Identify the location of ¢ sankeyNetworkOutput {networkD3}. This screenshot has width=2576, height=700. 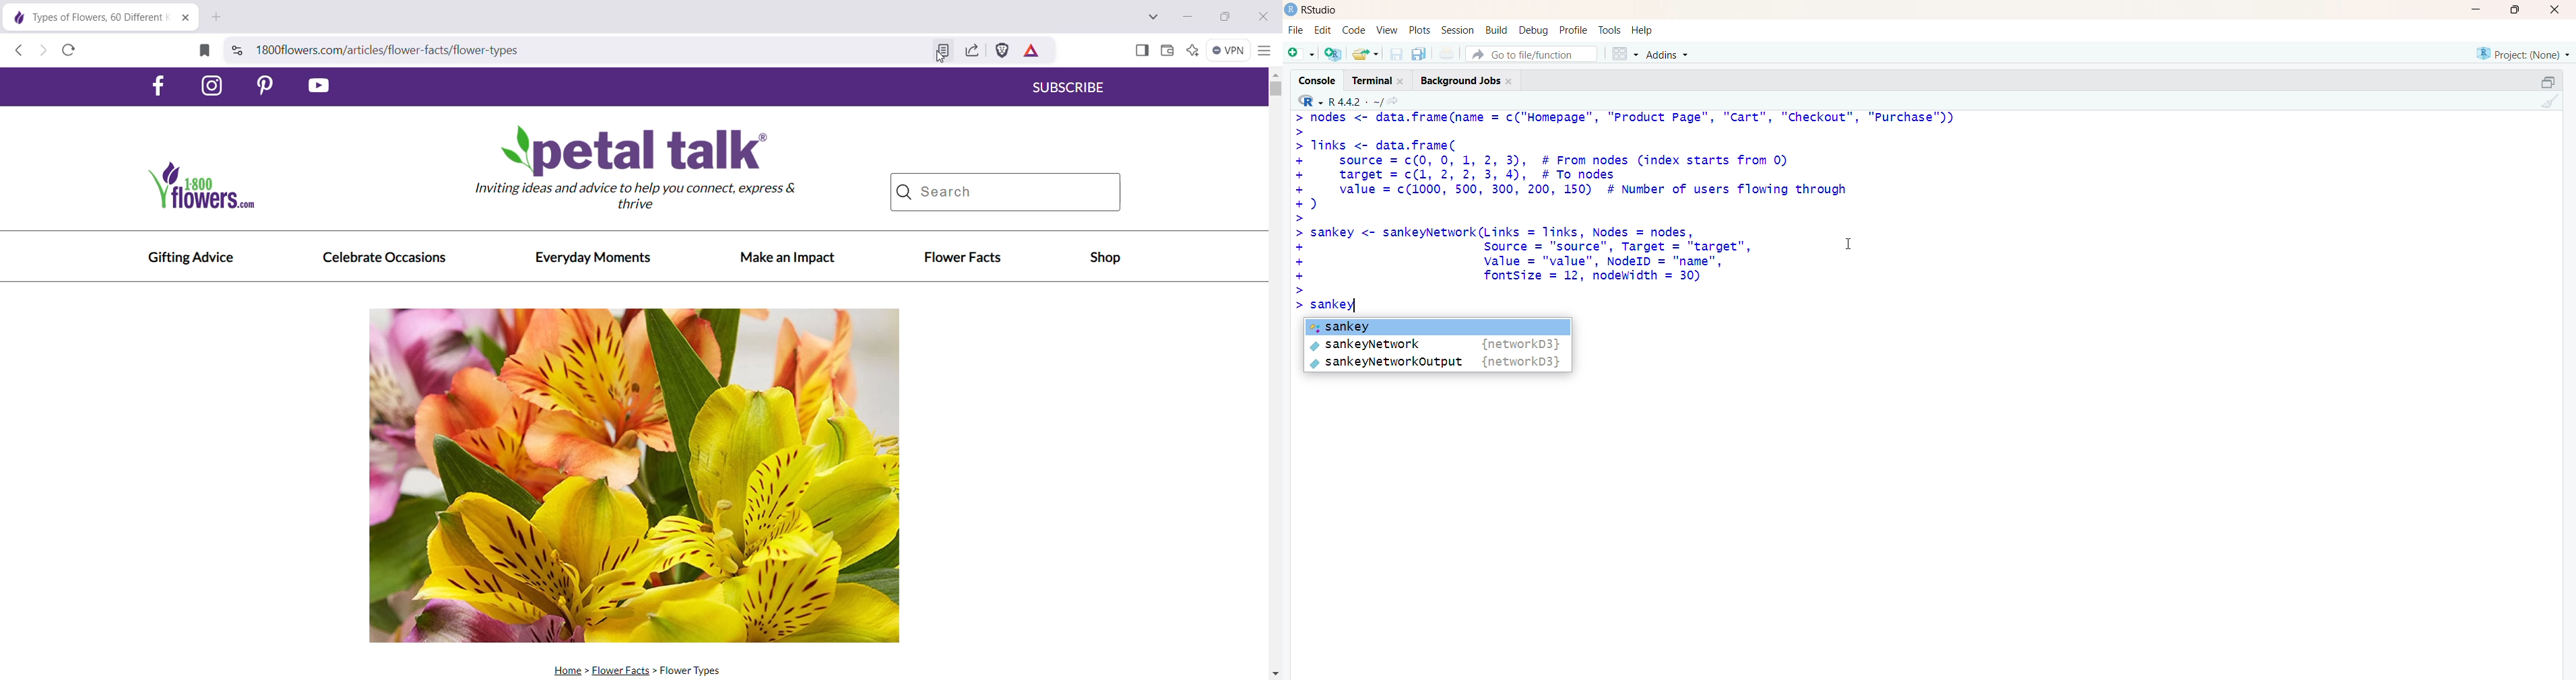
(1438, 364).